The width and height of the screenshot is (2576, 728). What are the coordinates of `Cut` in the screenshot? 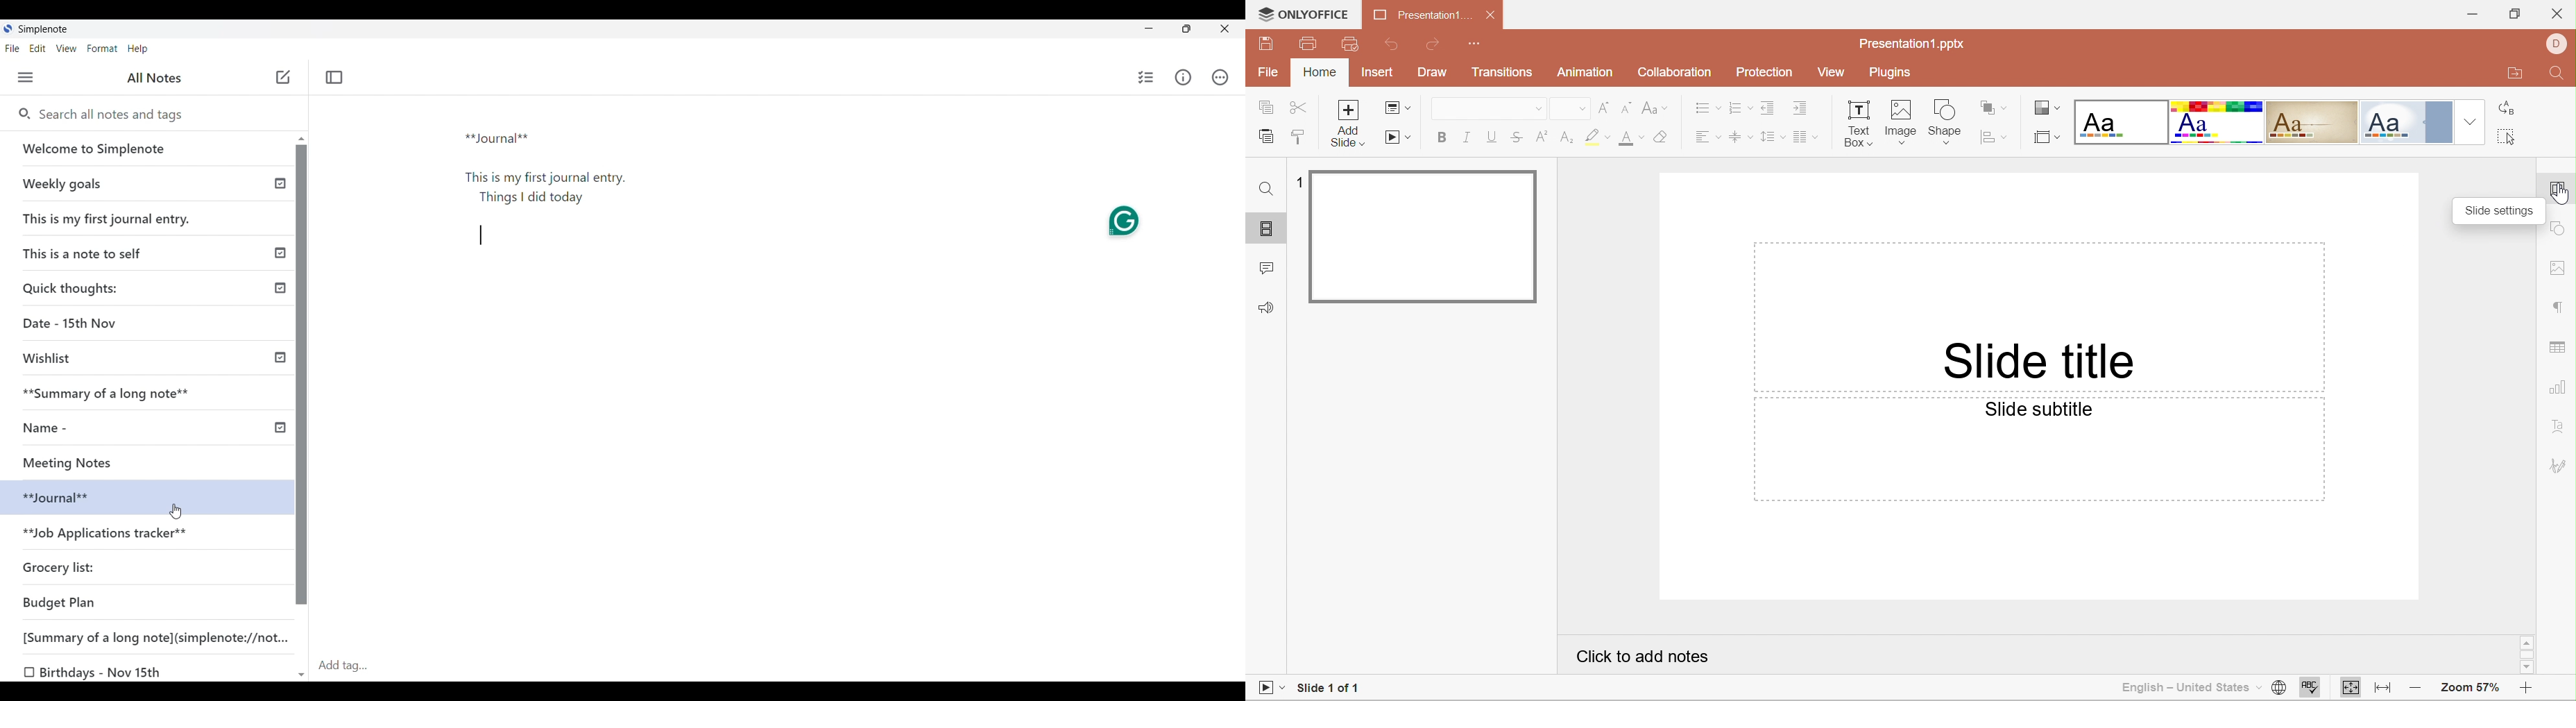 It's located at (1299, 110).